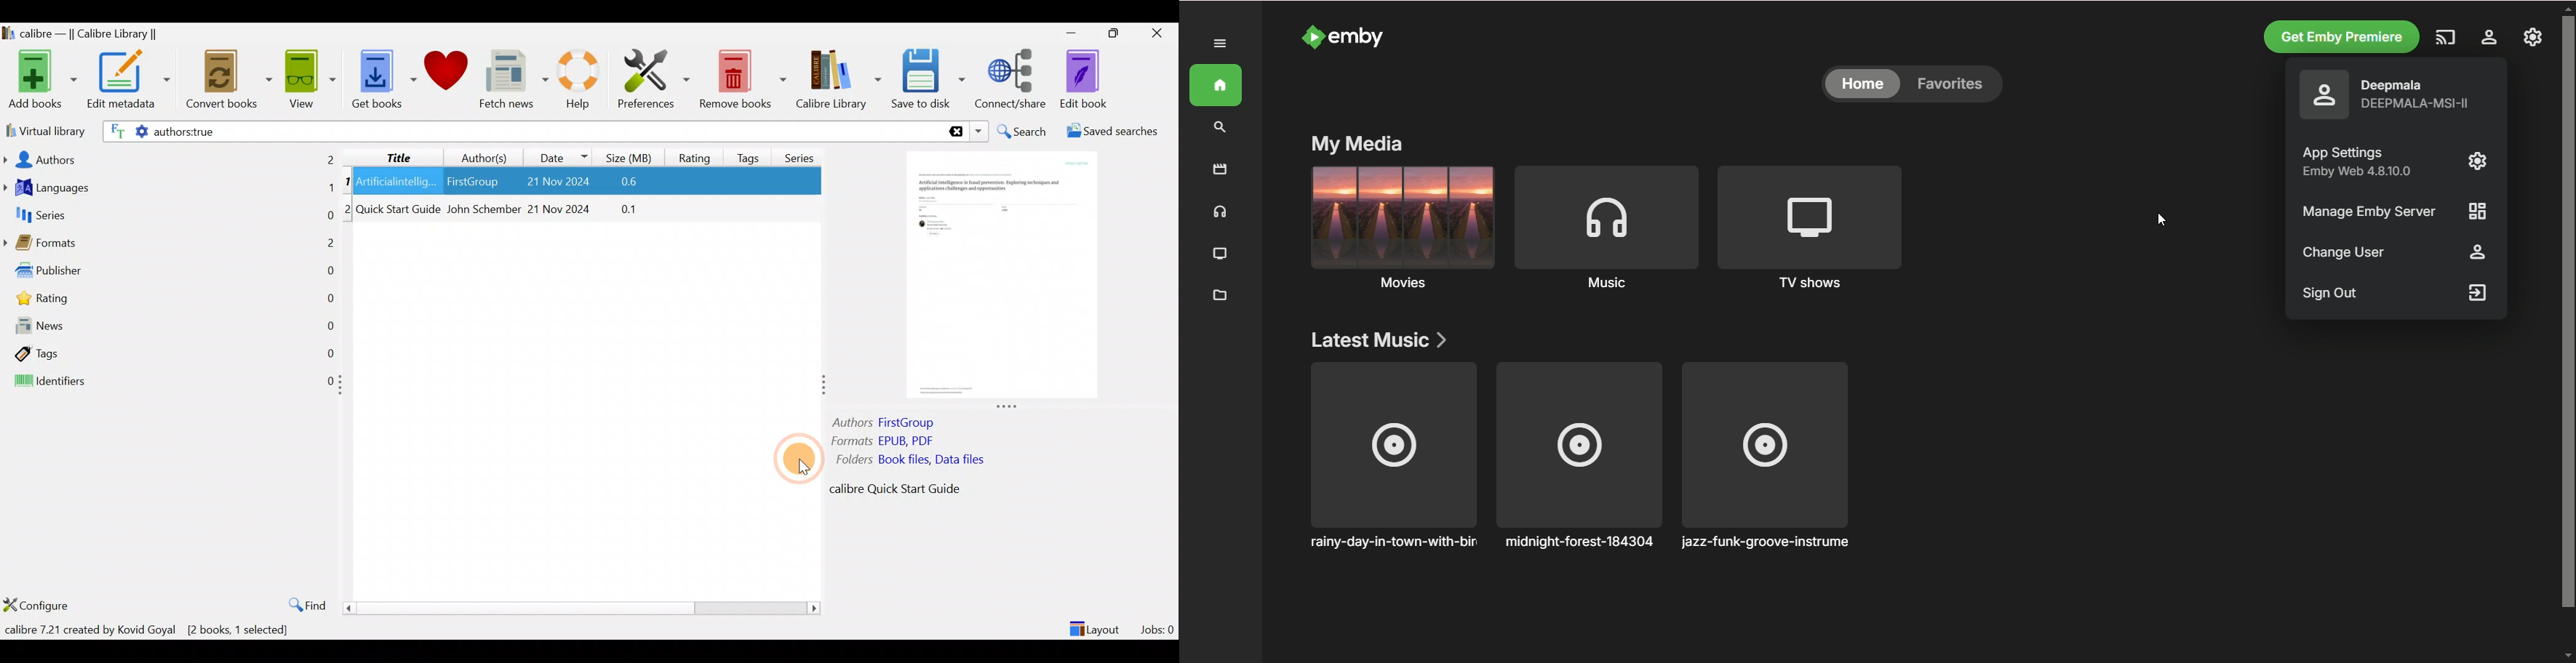  What do you see at coordinates (1769, 455) in the screenshot?
I see `jazz-funk-groove-instrument` at bounding box center [1769, 455].